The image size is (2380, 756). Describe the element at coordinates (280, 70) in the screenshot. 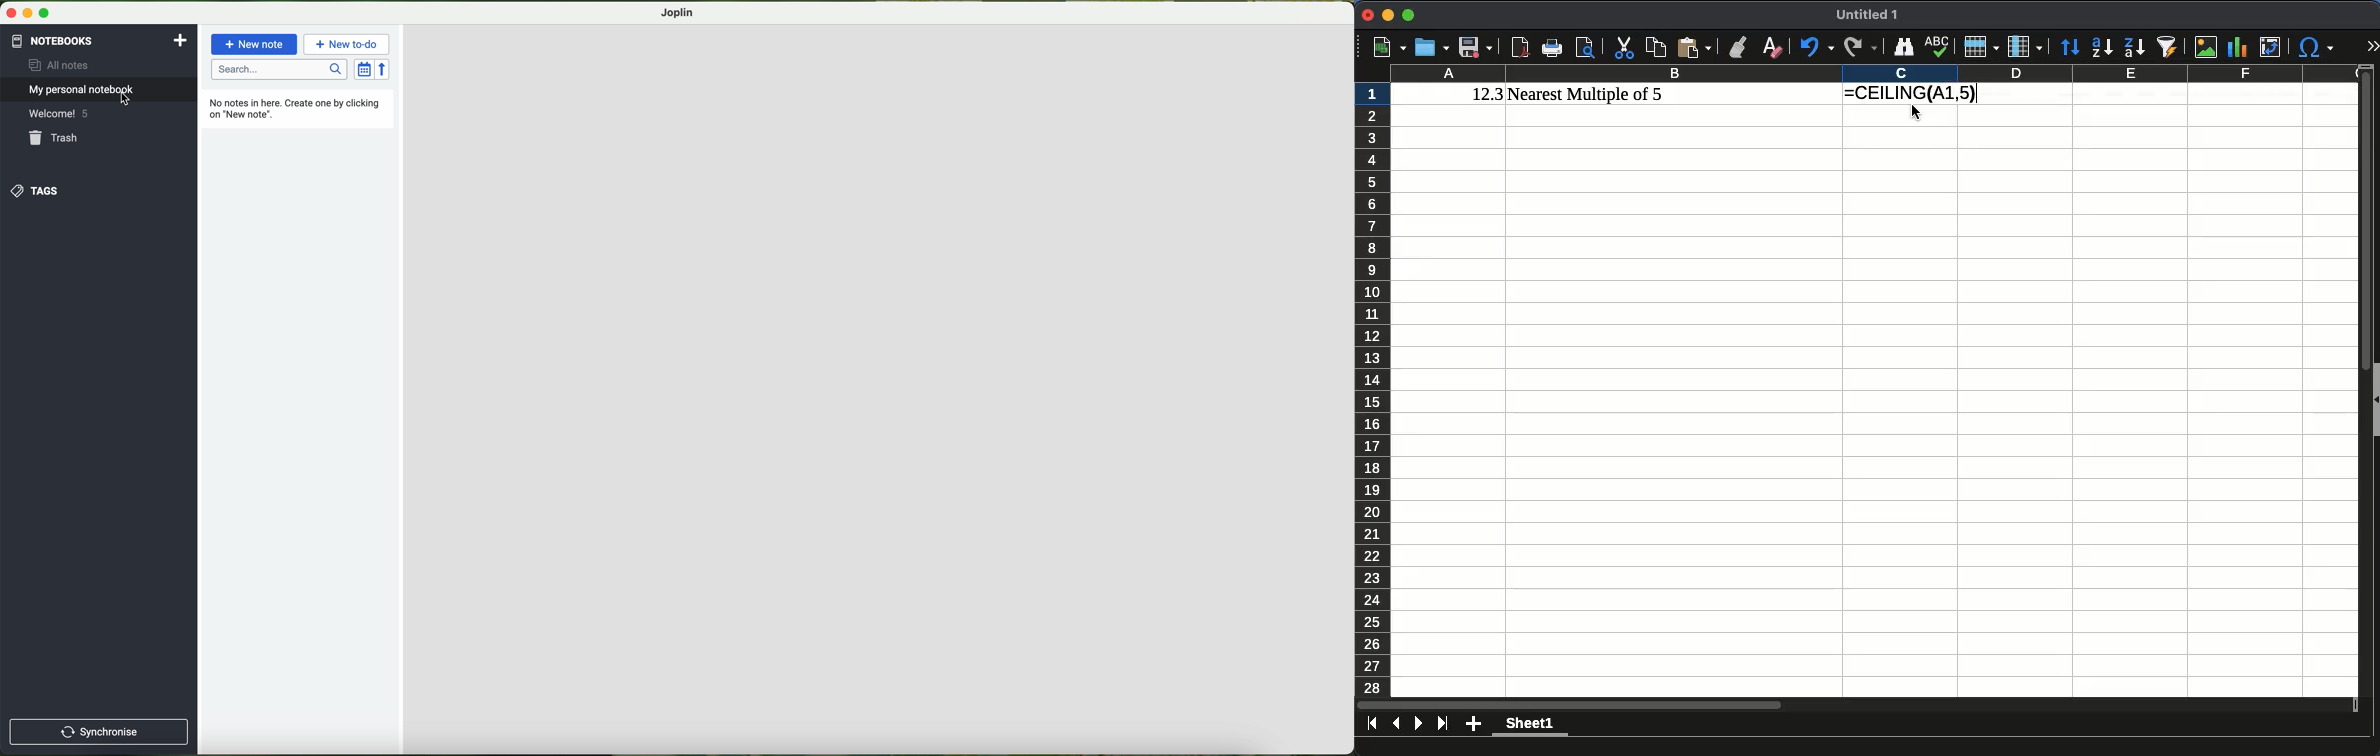

I see `search bar` at that location.